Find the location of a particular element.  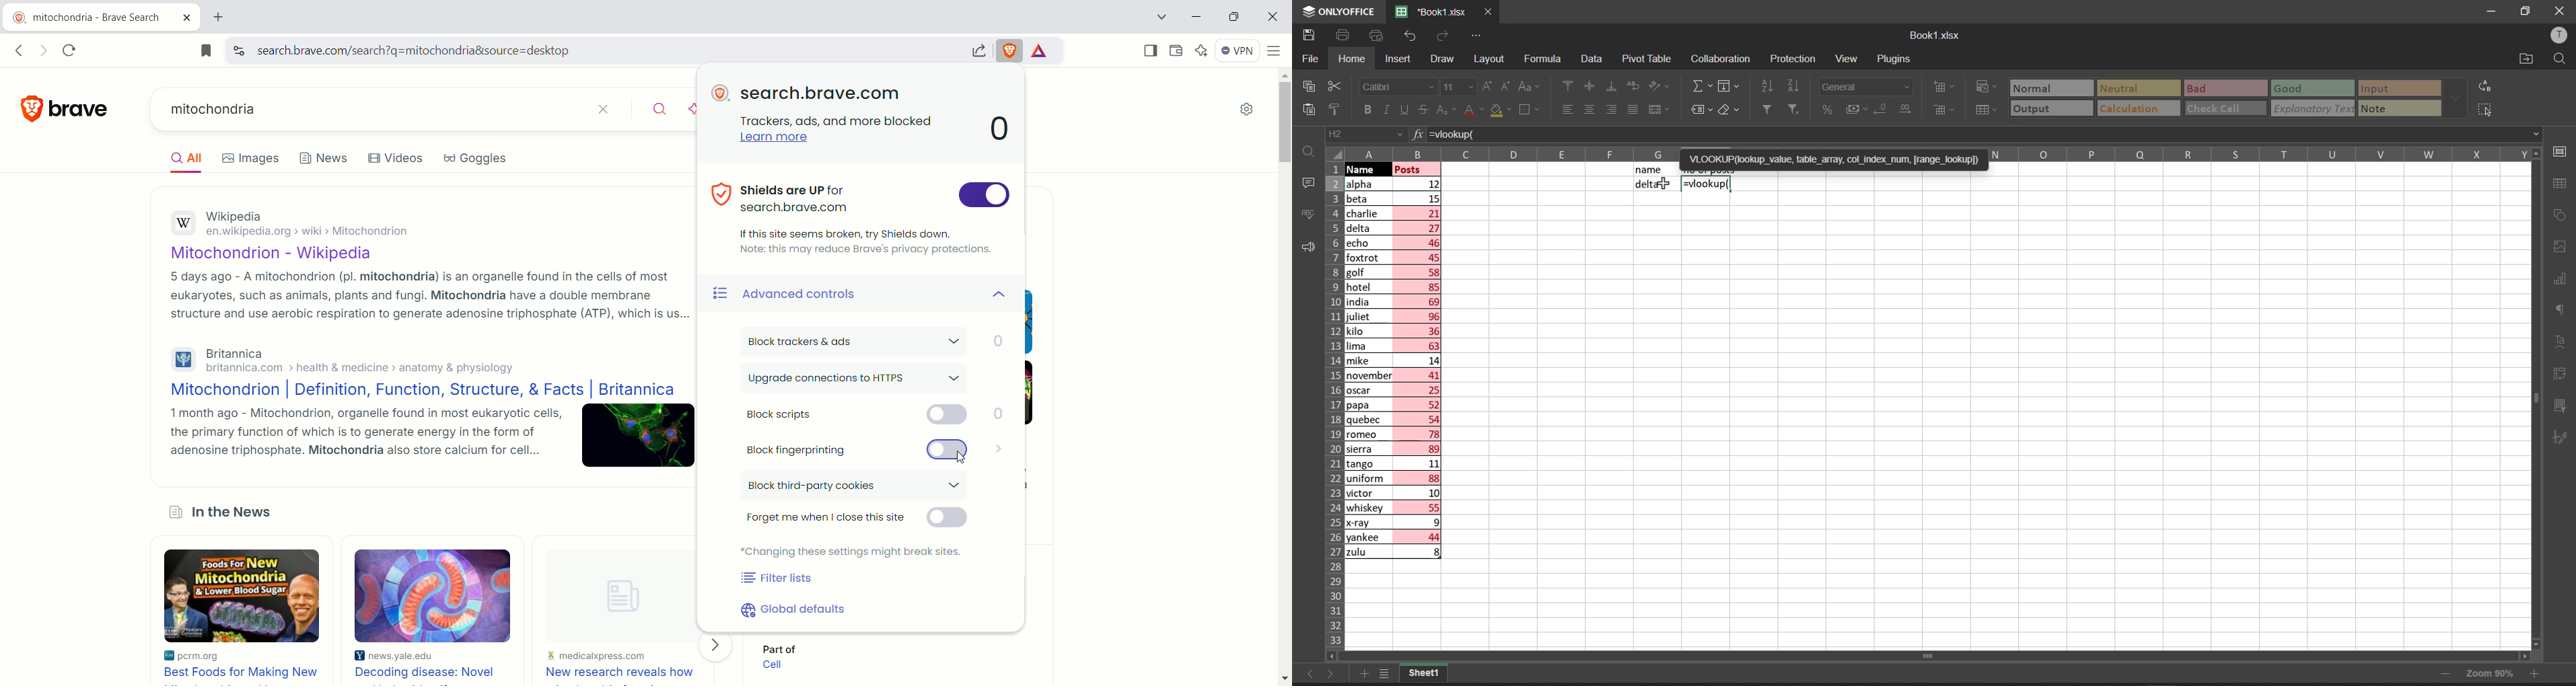

align right is located at coordinates (1608, 109).